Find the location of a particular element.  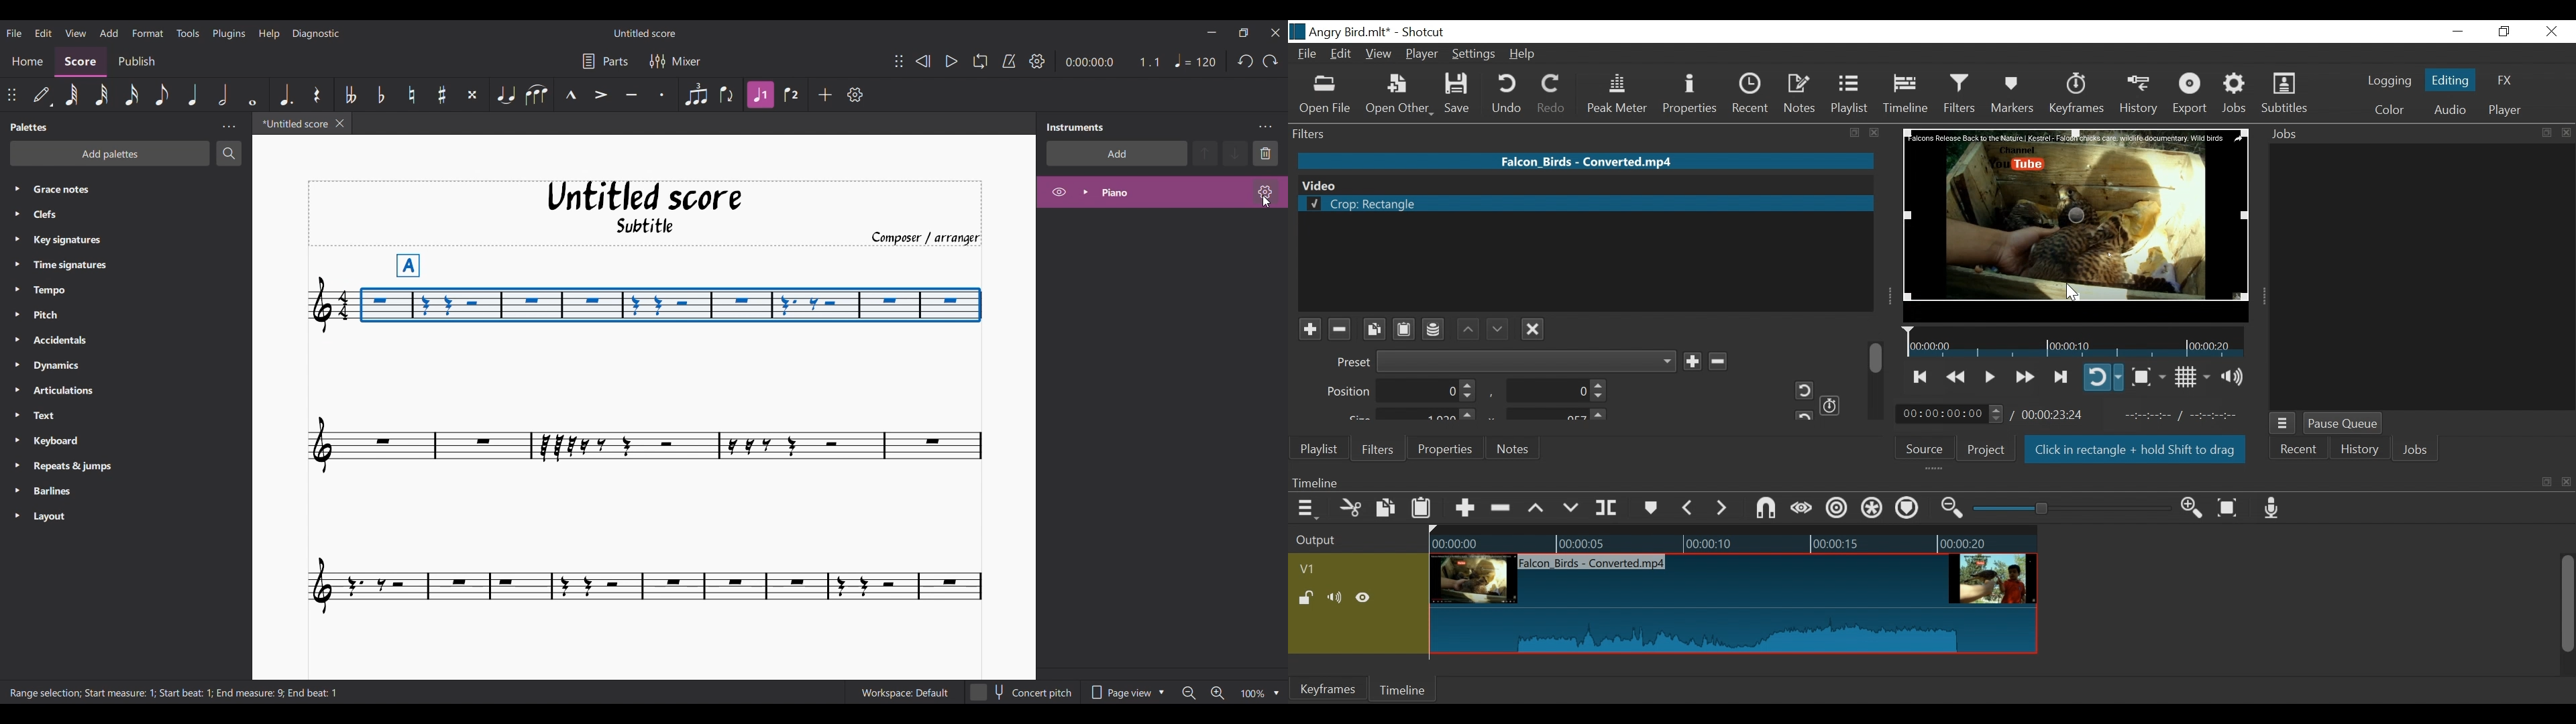

0 is located at coordinates (1553, 393).